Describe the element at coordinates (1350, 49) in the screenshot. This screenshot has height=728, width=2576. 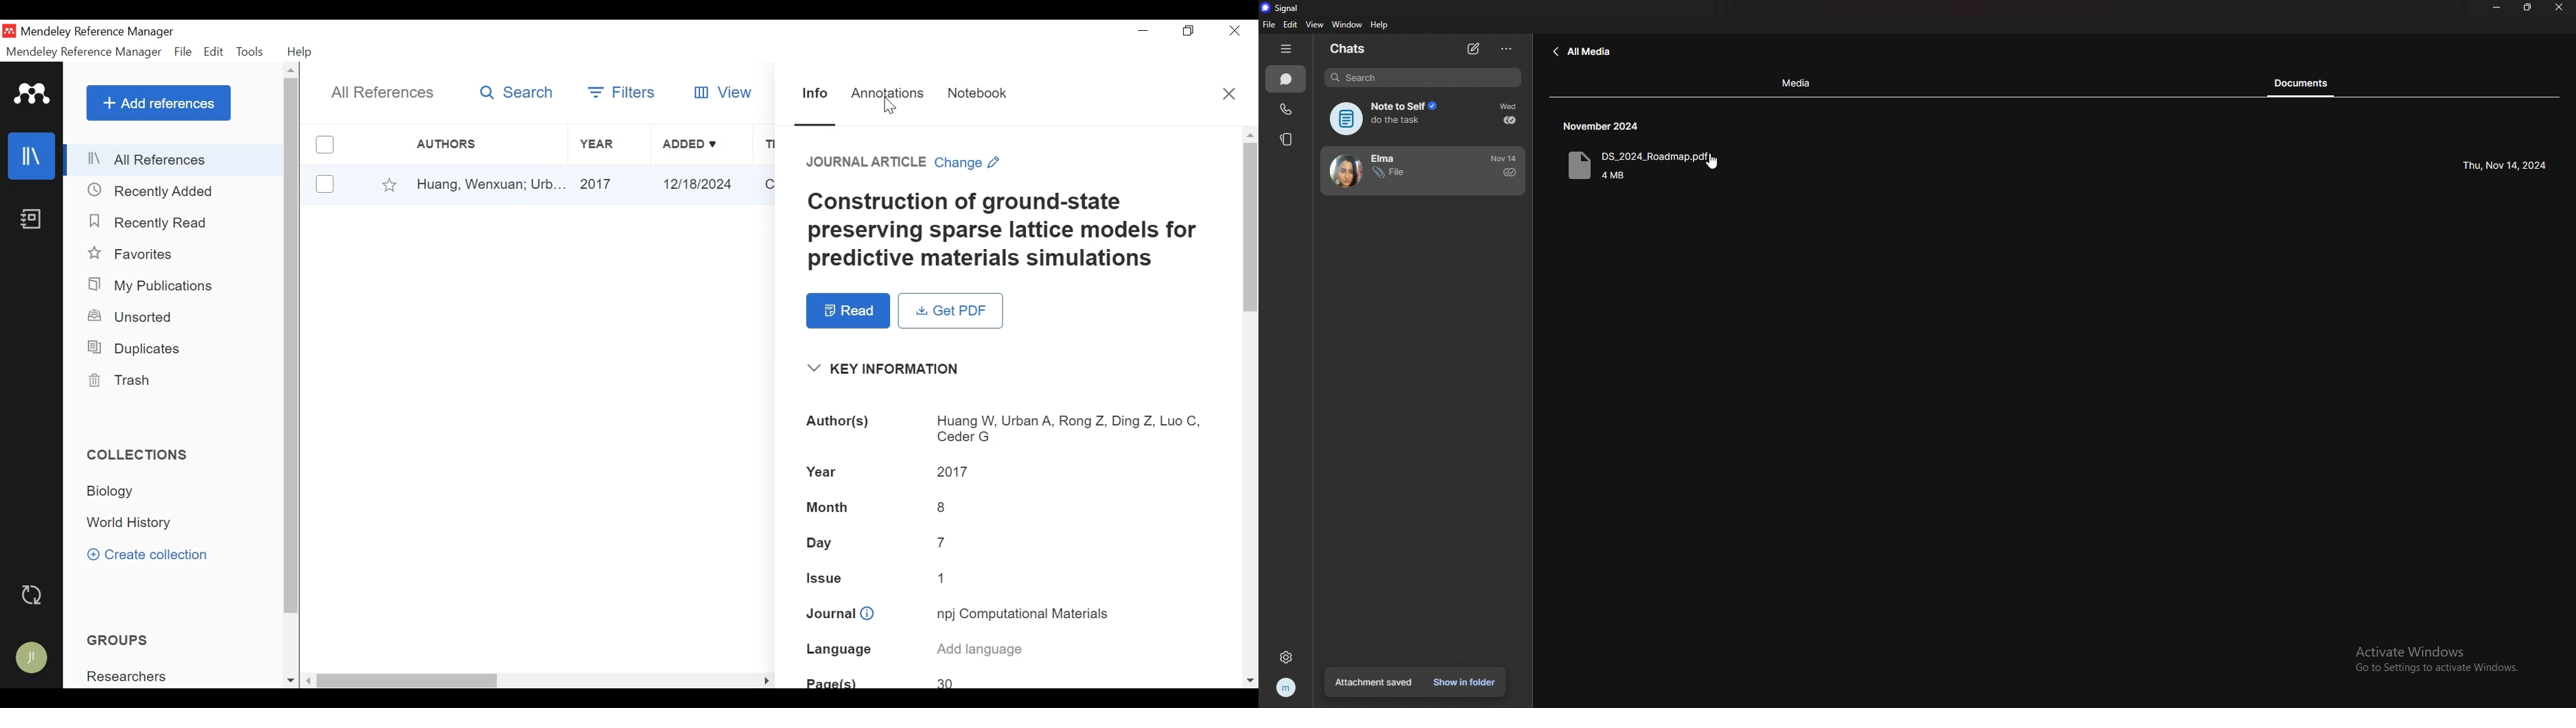
I see `chats` at that location.